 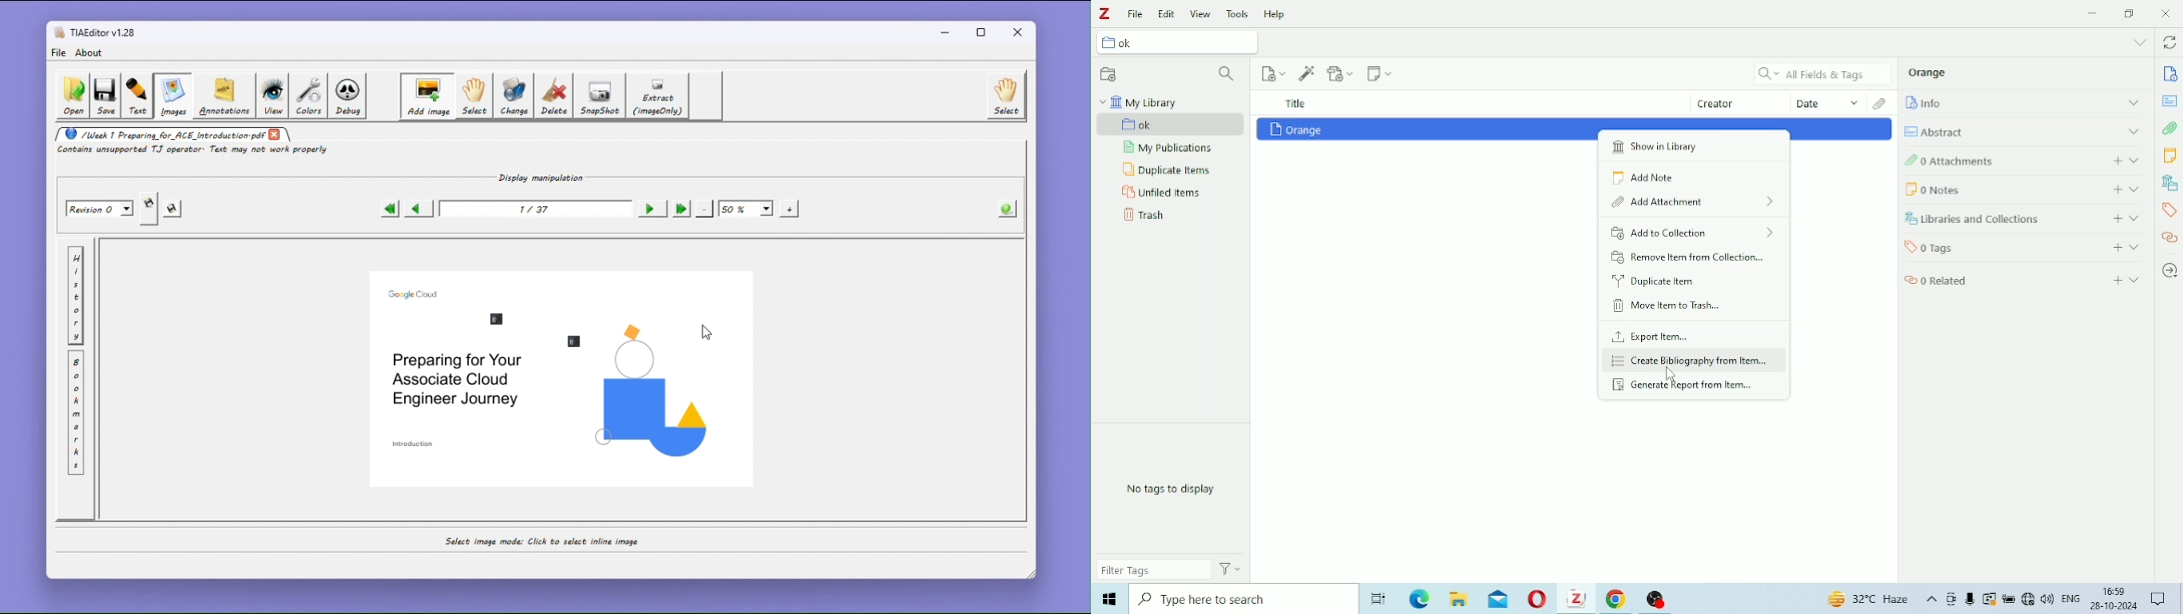 I want to click on Mail, so click(x=1498, y=599).